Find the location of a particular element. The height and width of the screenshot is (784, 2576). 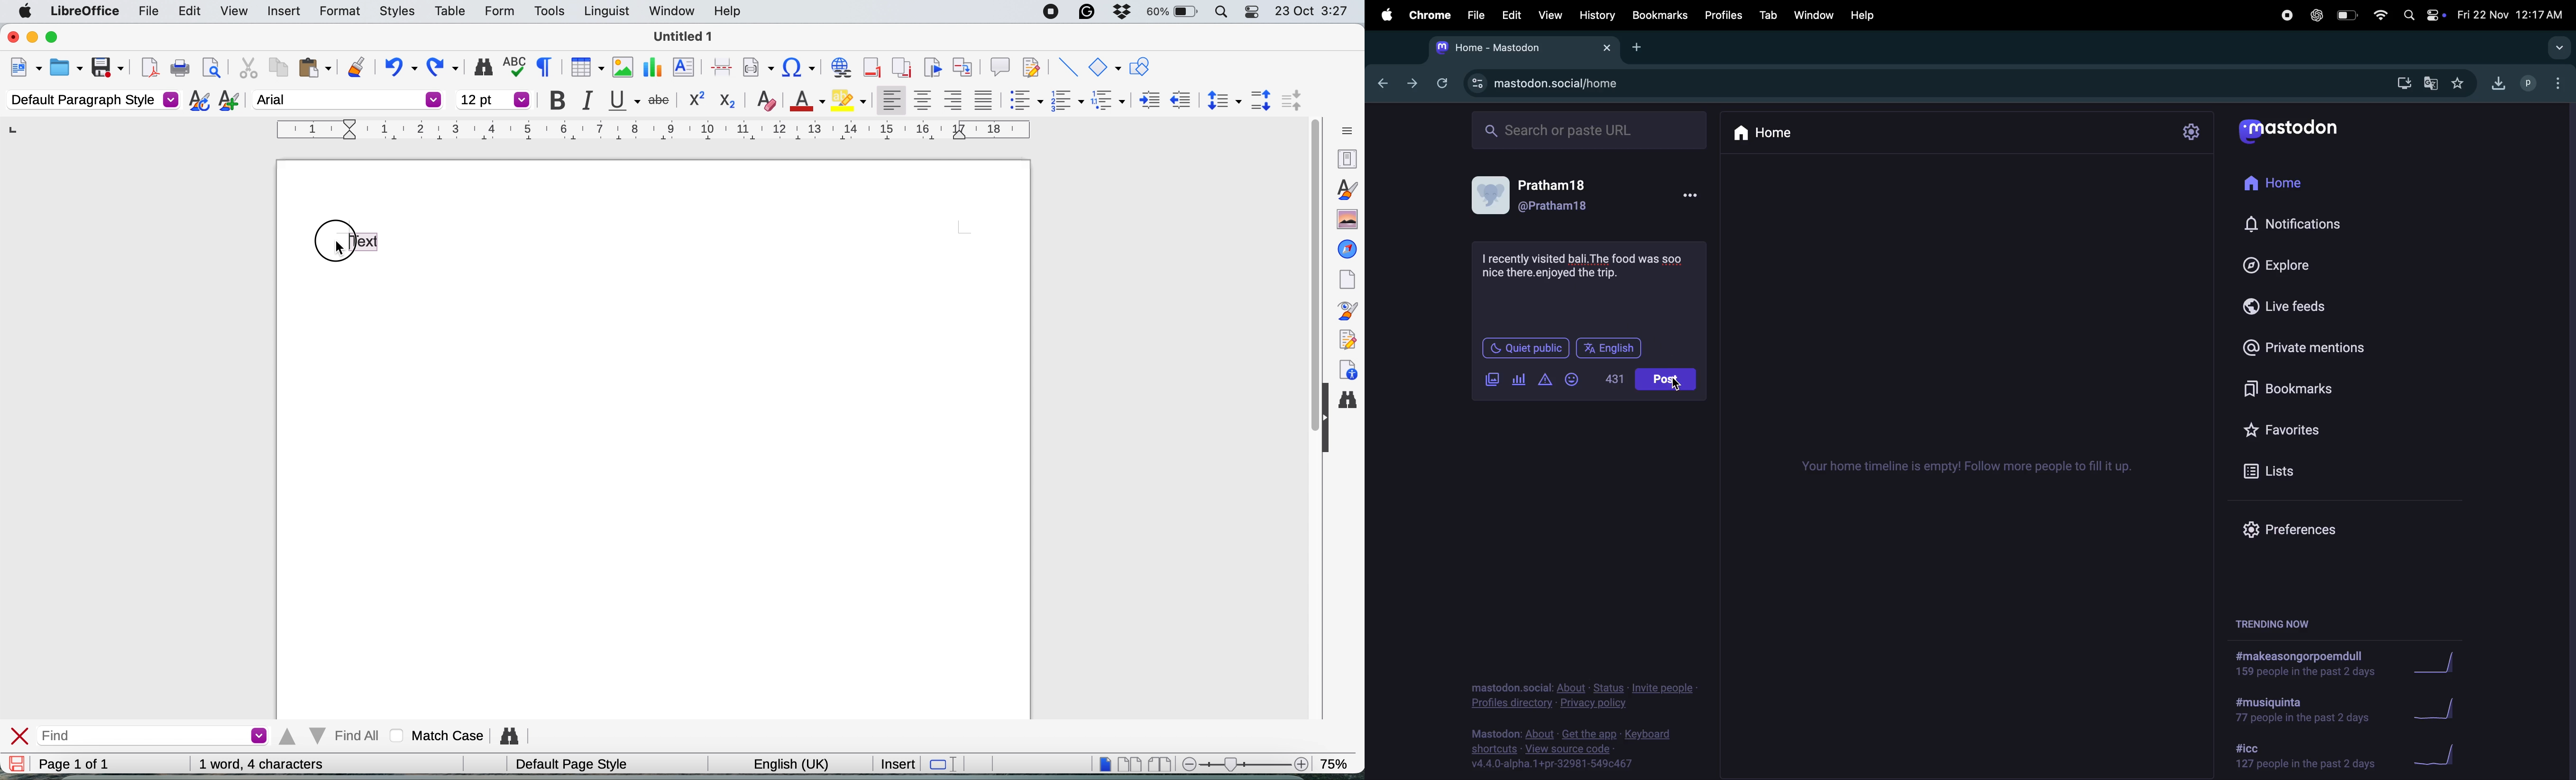

insert chart is located at coordinates (651, 66).